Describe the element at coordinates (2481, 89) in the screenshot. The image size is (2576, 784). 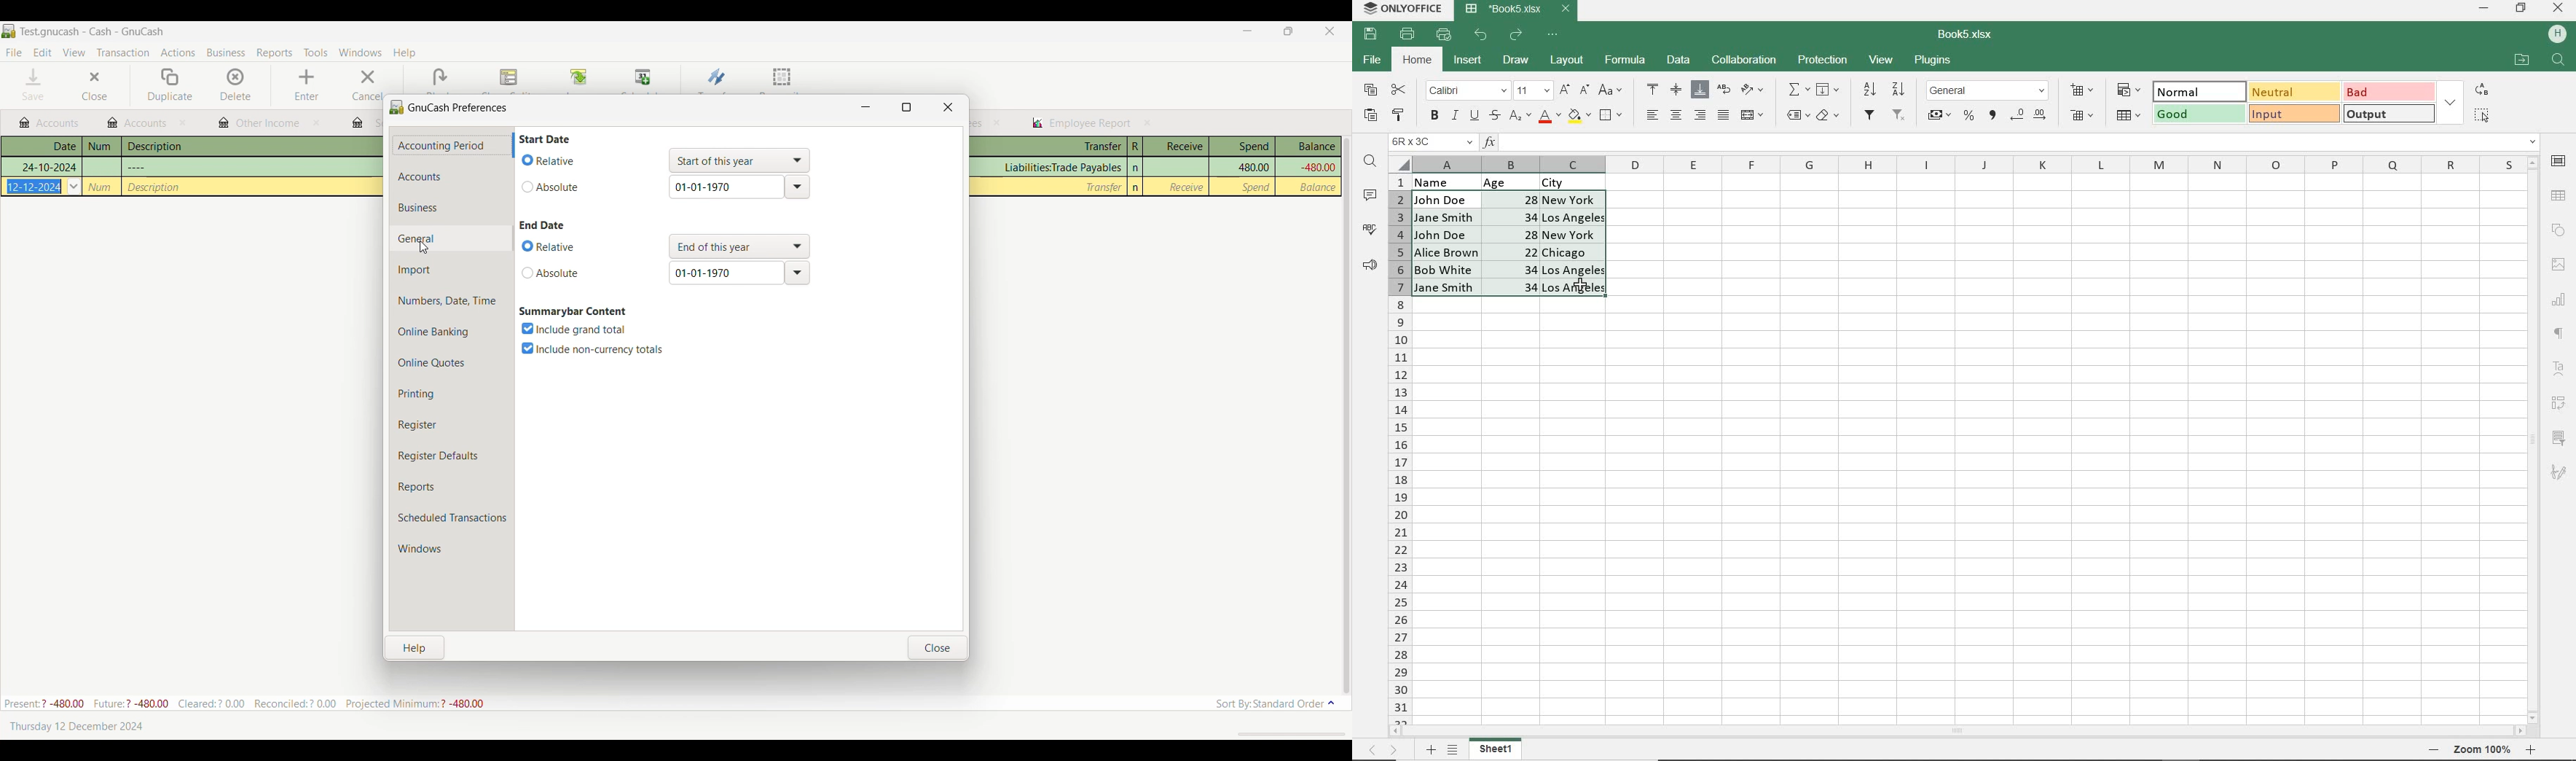
I see `REPLACE` at that location.